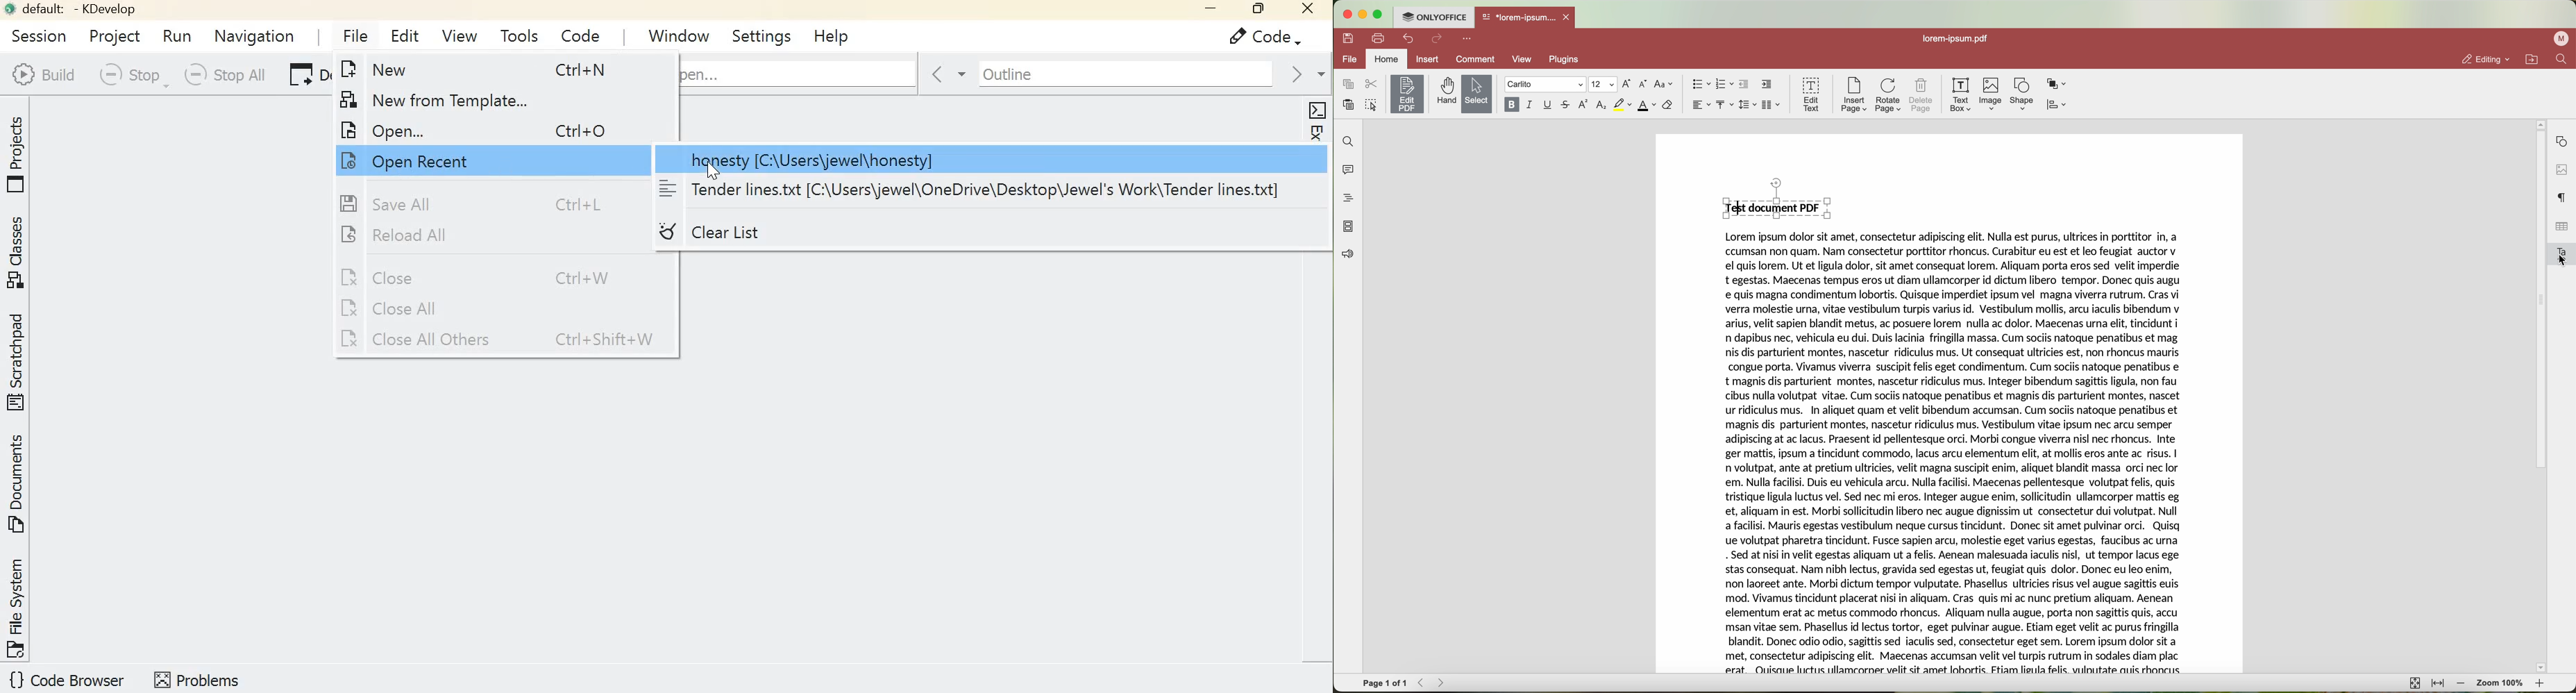 Image resolution: width=2576 pixels, height=700 pixels. Describe the element at coordinates (2539, 392) in the screenshot. I see `scrollbar` at that location.